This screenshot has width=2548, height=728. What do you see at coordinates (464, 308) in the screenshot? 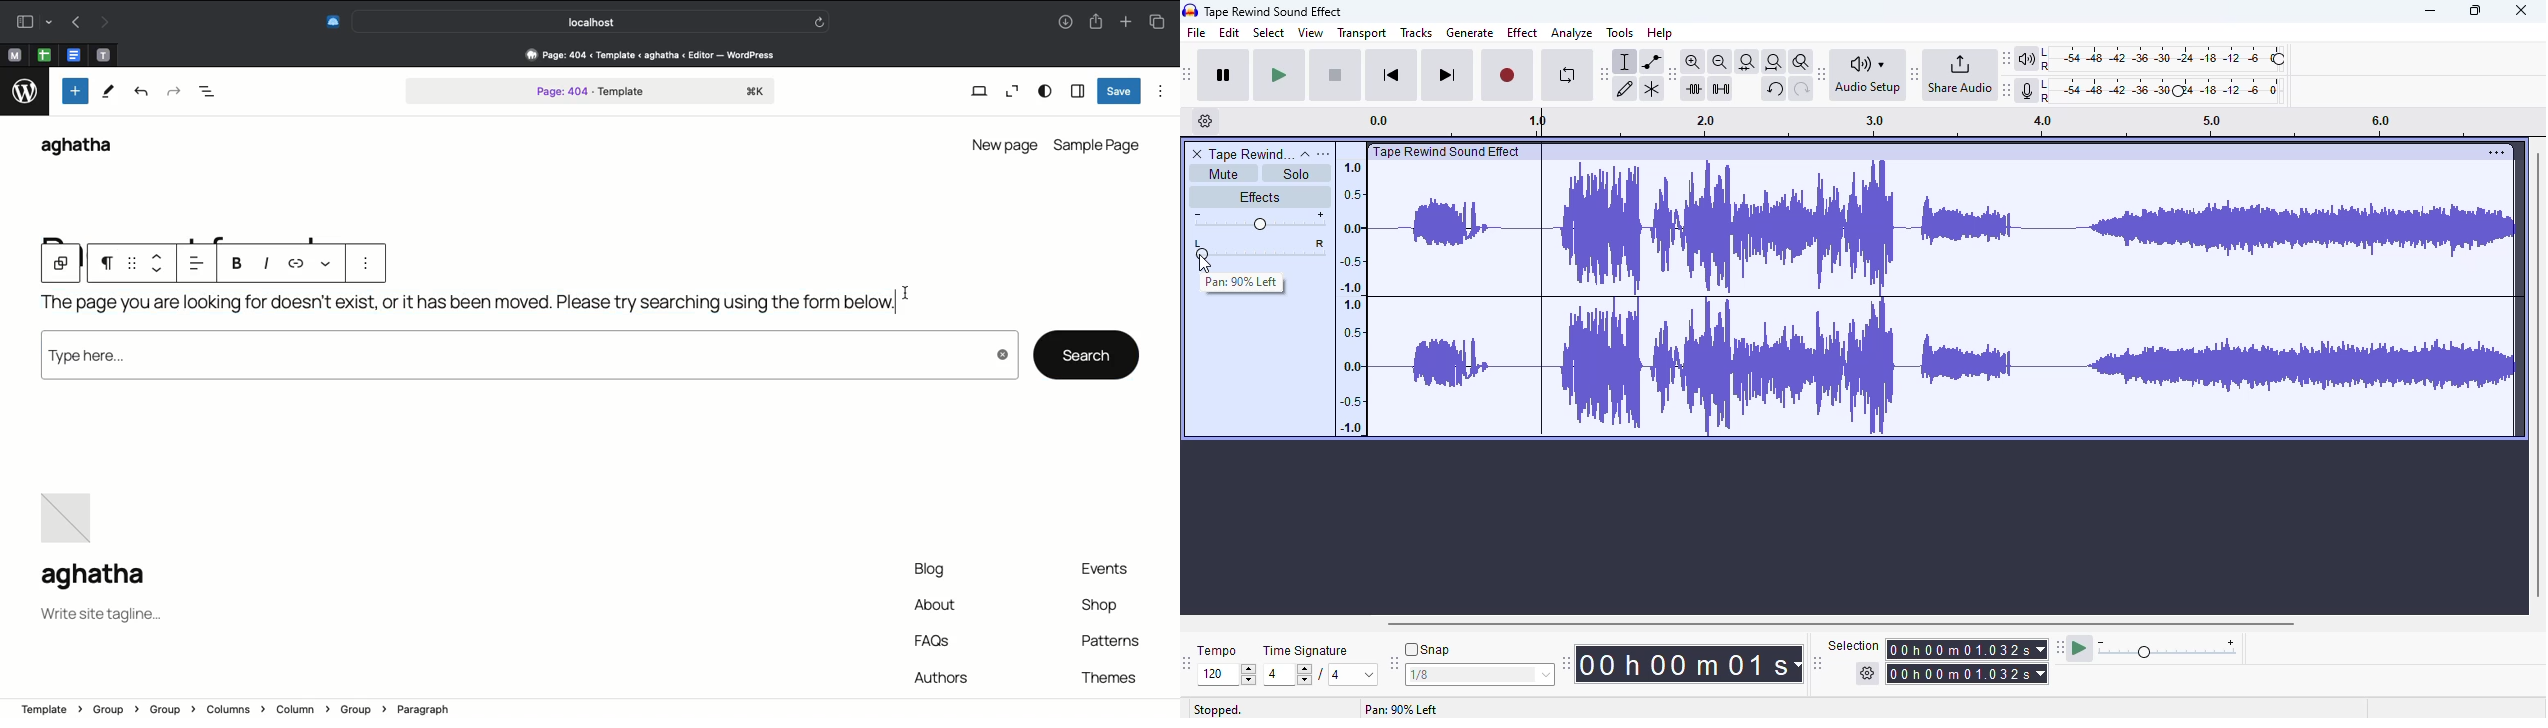
I see `Page not found` at bounding box center [464, 308].